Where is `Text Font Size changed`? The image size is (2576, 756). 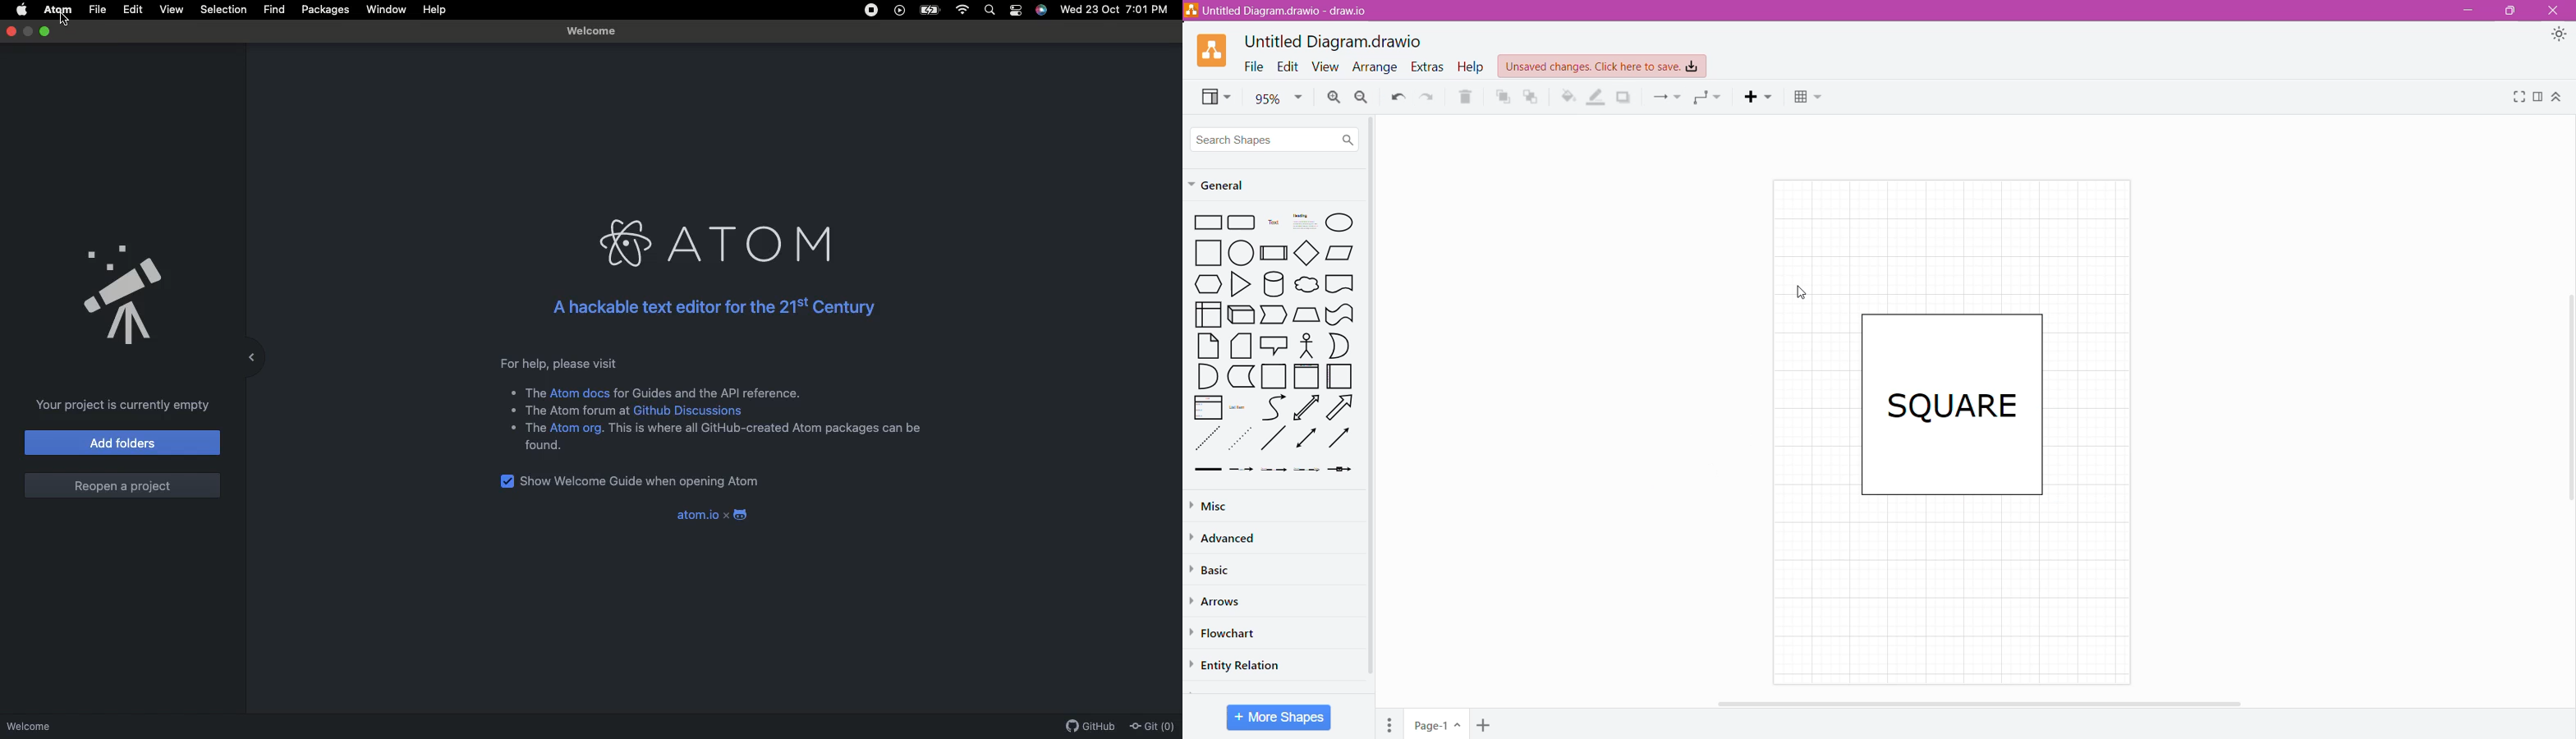
Text Font Size changed is located at coordinates (1950, 405).